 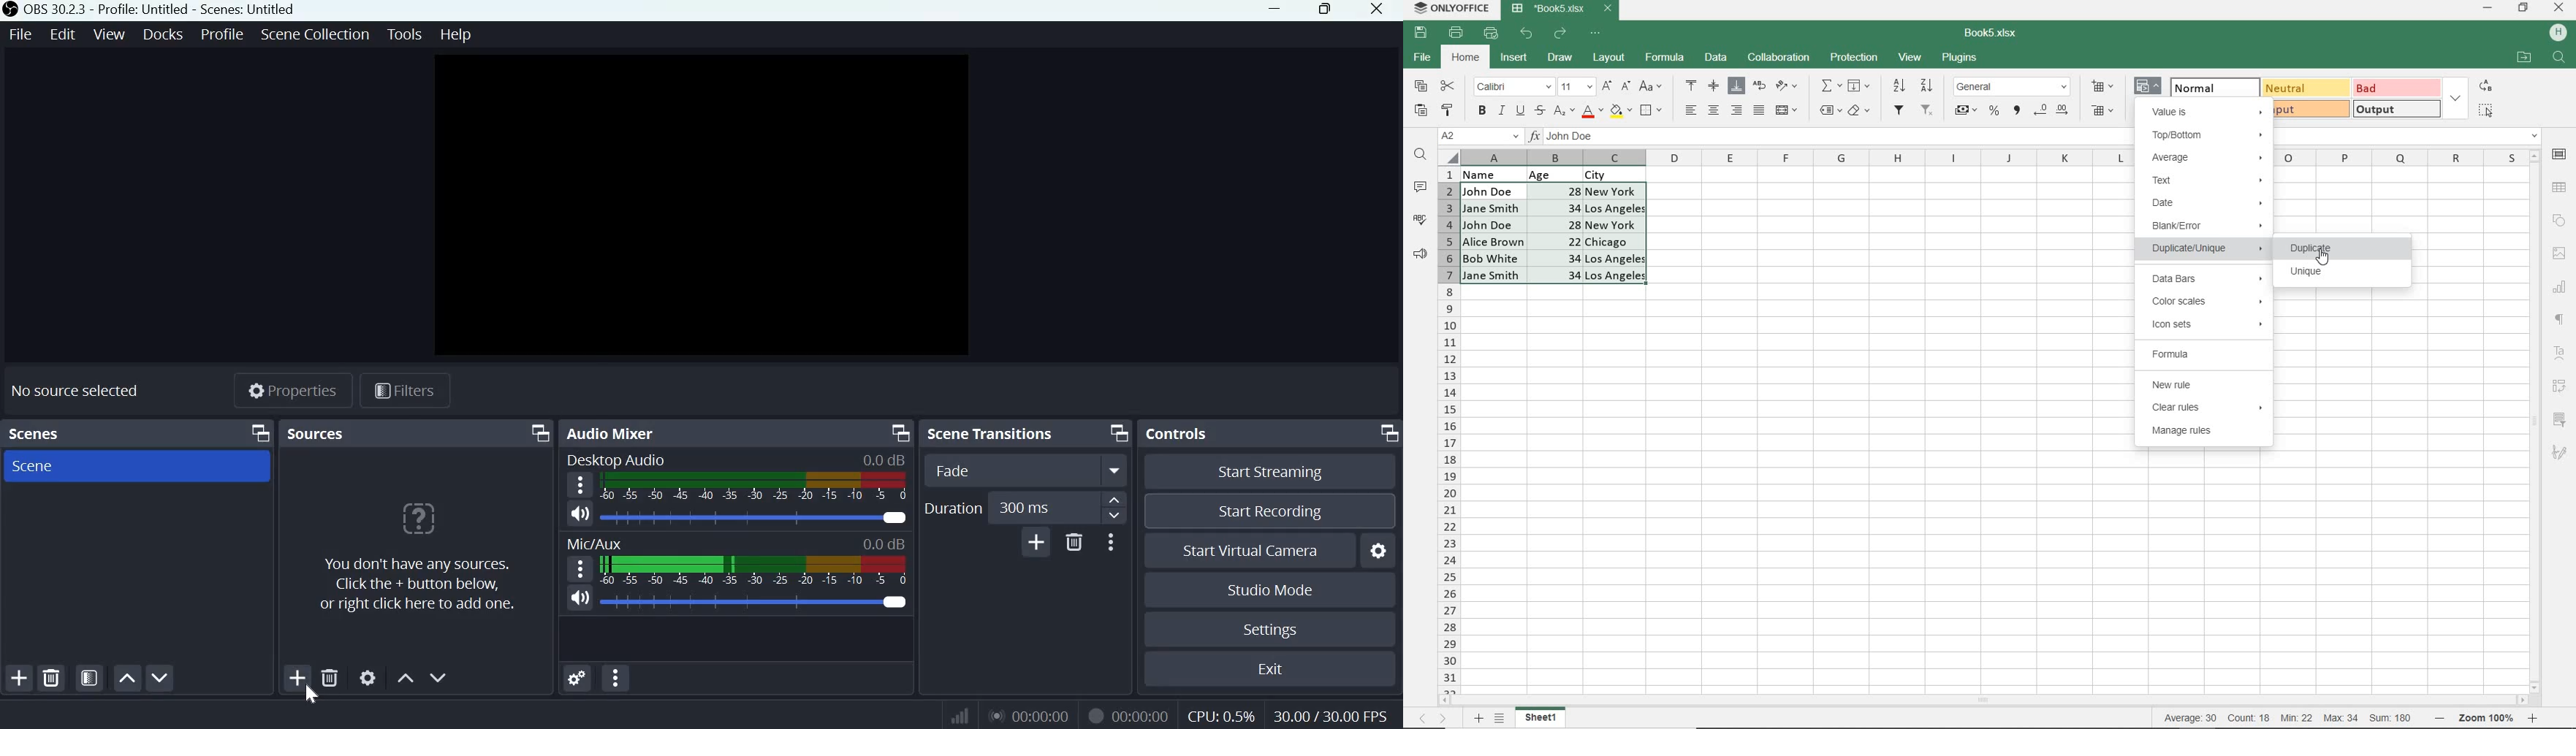 What do you see at coordinates (2202, 354) in the screenshot?
I see `FORMULA` at bounding box center [2202, 354].